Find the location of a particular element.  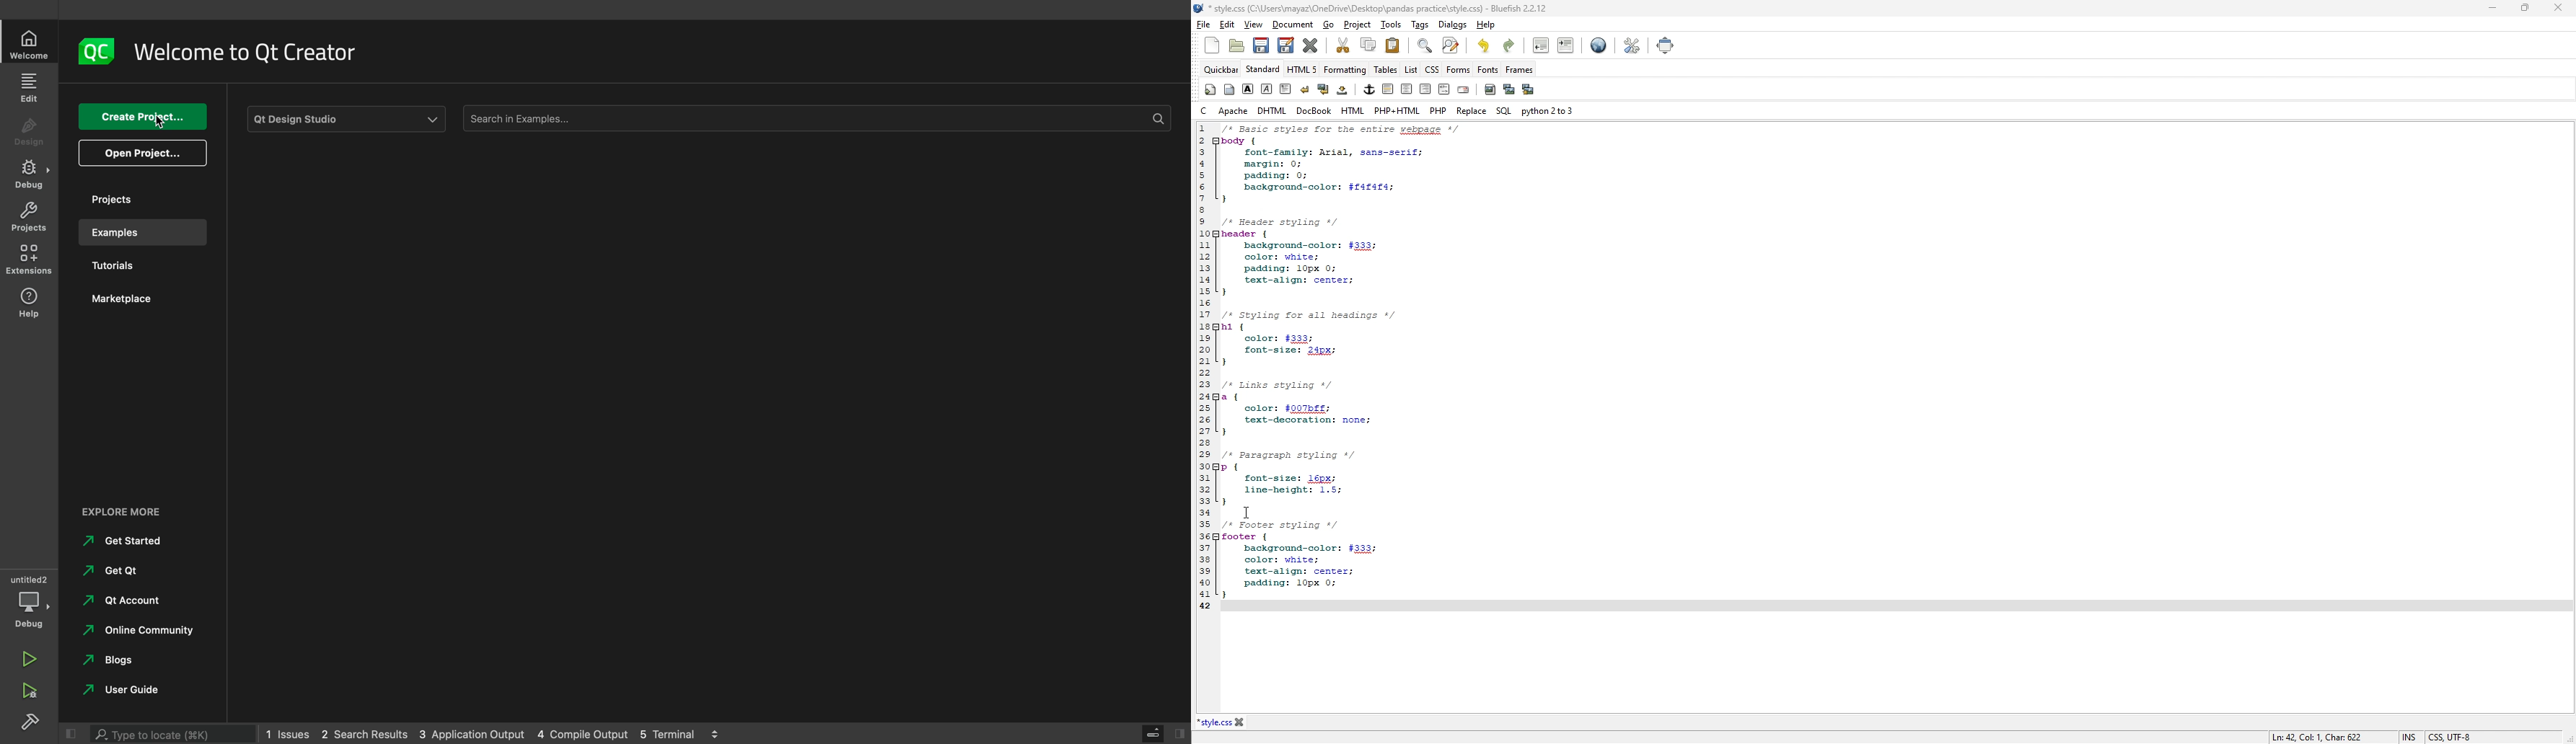

view is located at coordinates (1253, 25).